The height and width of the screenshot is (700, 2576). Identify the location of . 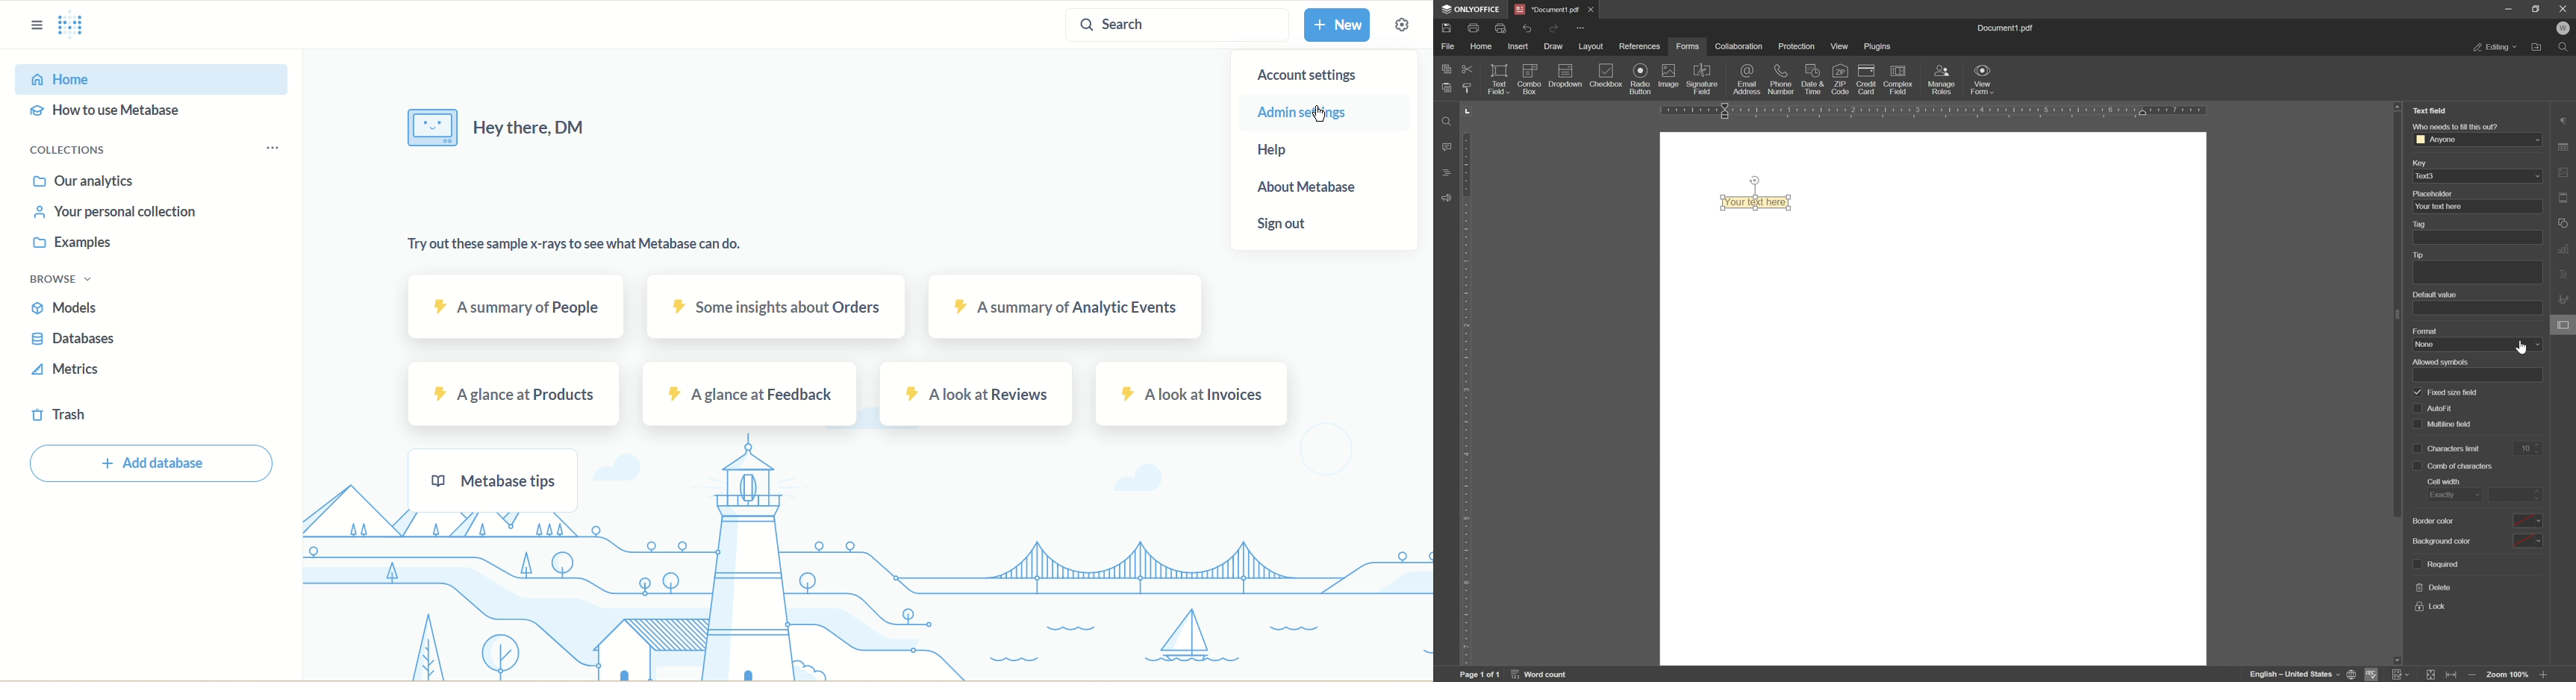
(2010, 29).